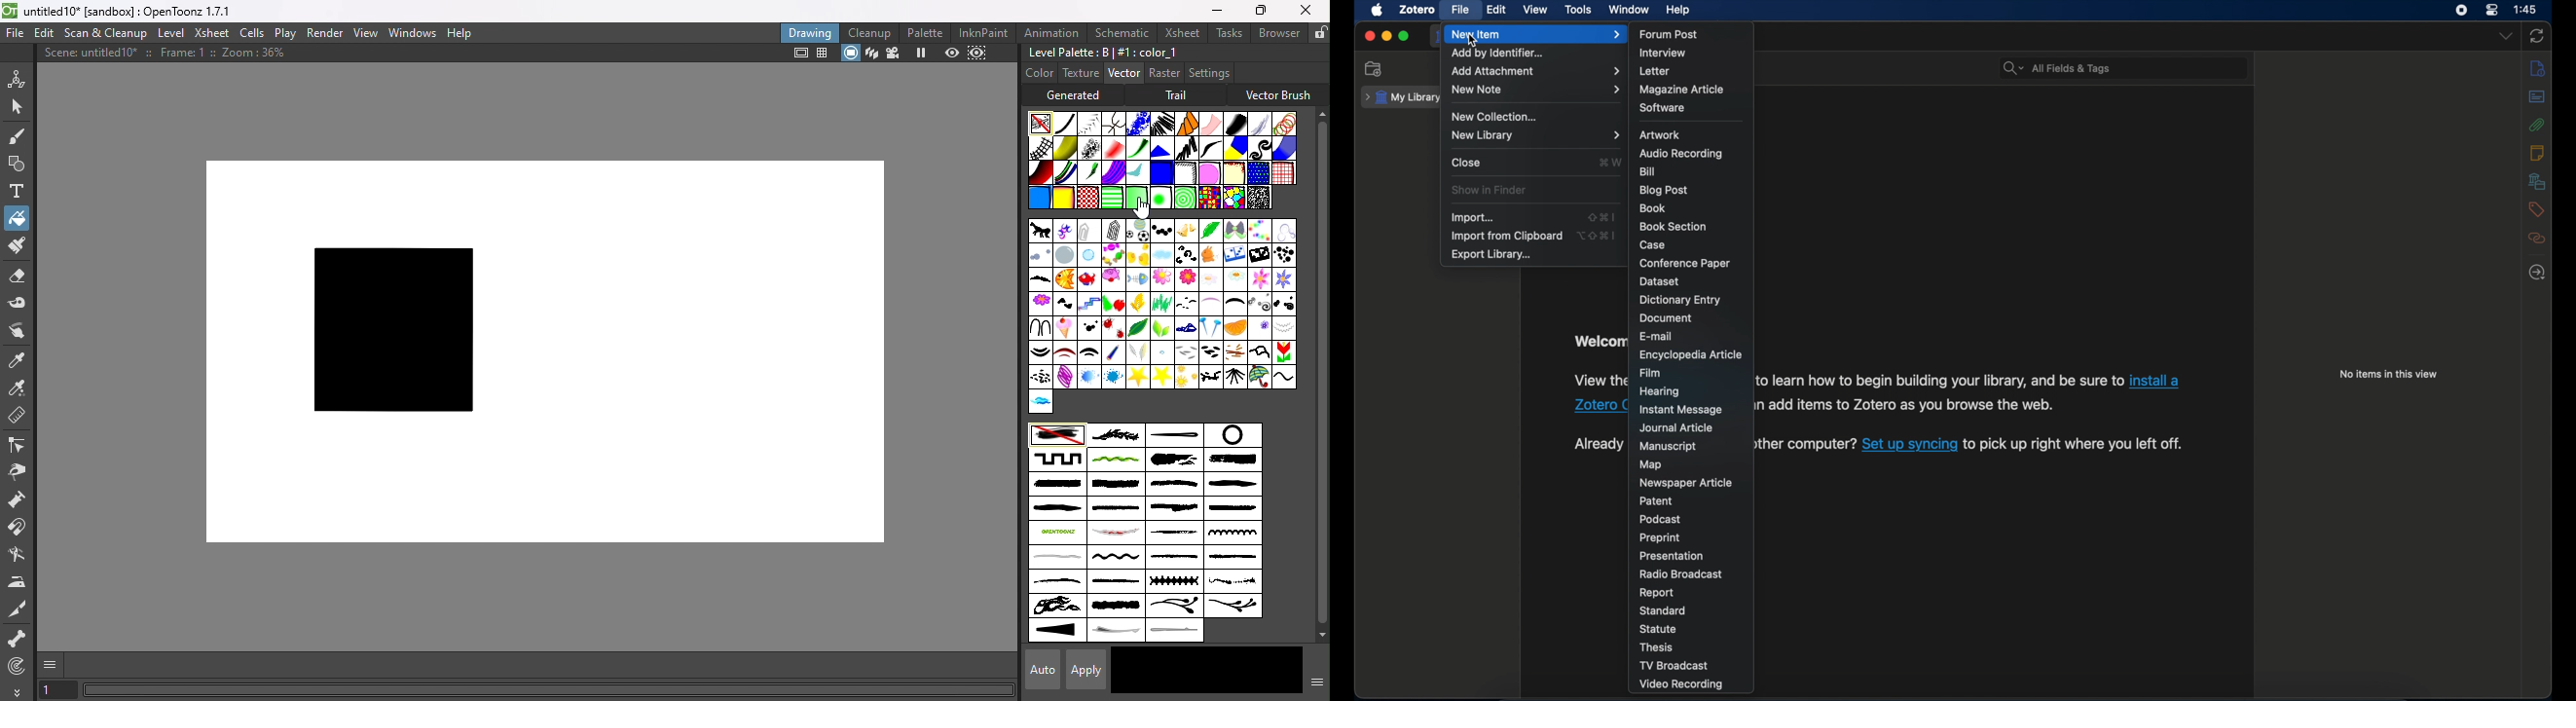  What do you see at coordinates (1179, 32) in the screenshot?
I see `Xsheet` at bounding box center [1179, 32].